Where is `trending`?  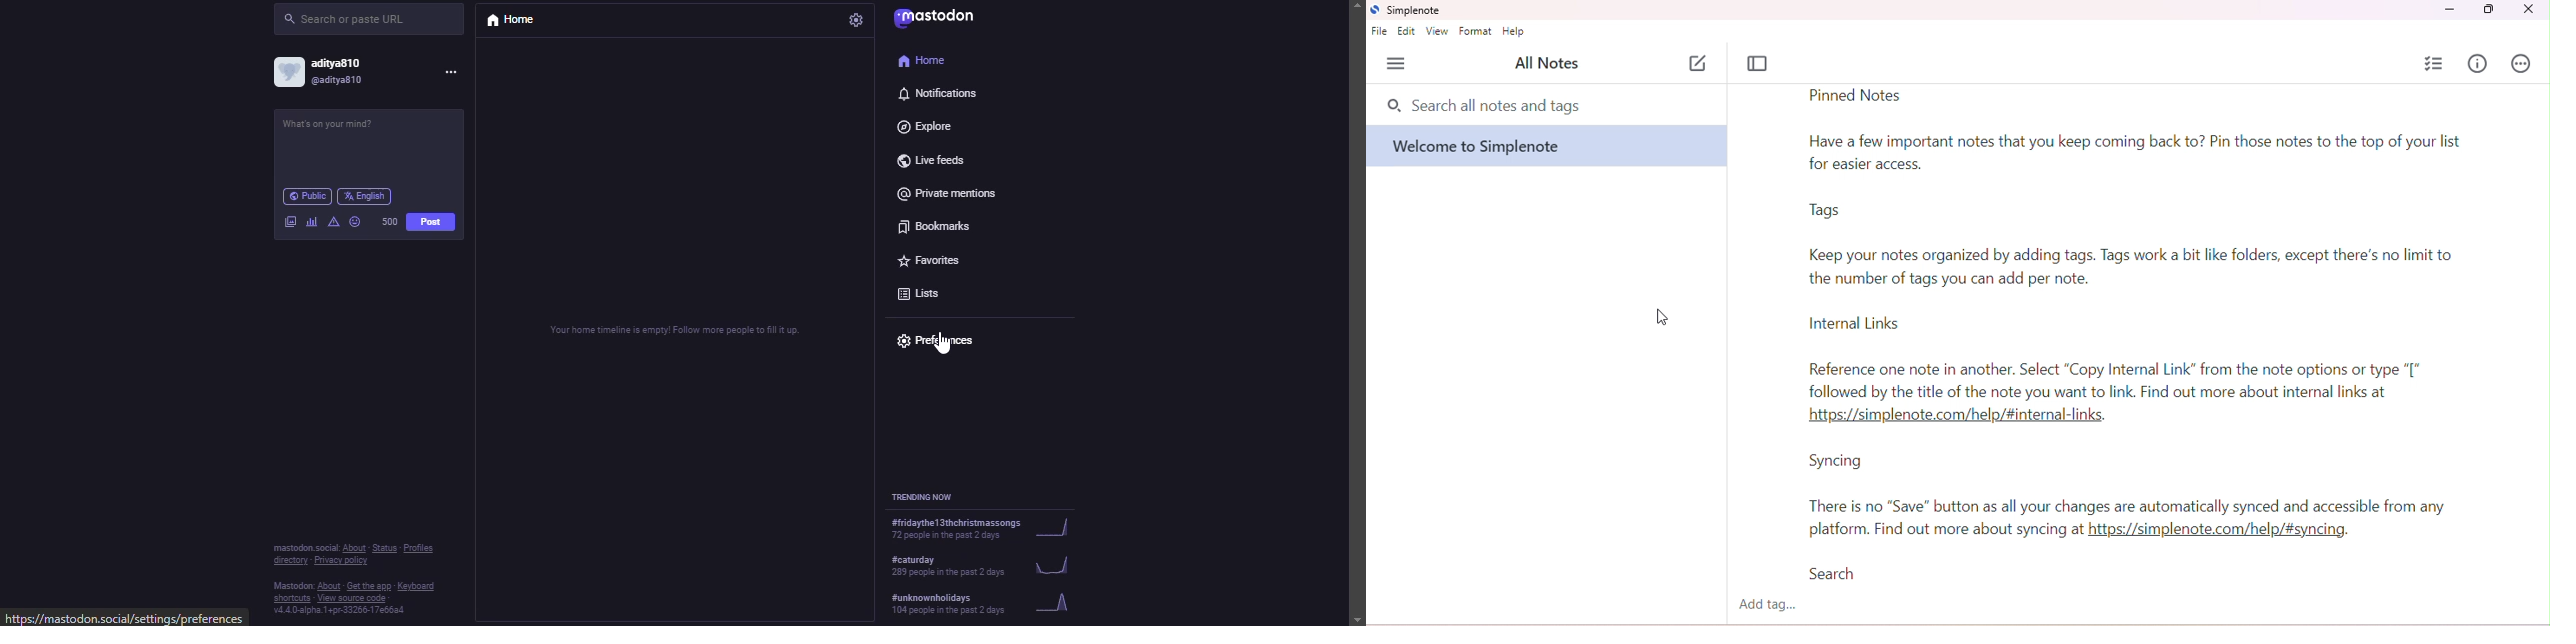
trending is located at coordinates (991, 602).